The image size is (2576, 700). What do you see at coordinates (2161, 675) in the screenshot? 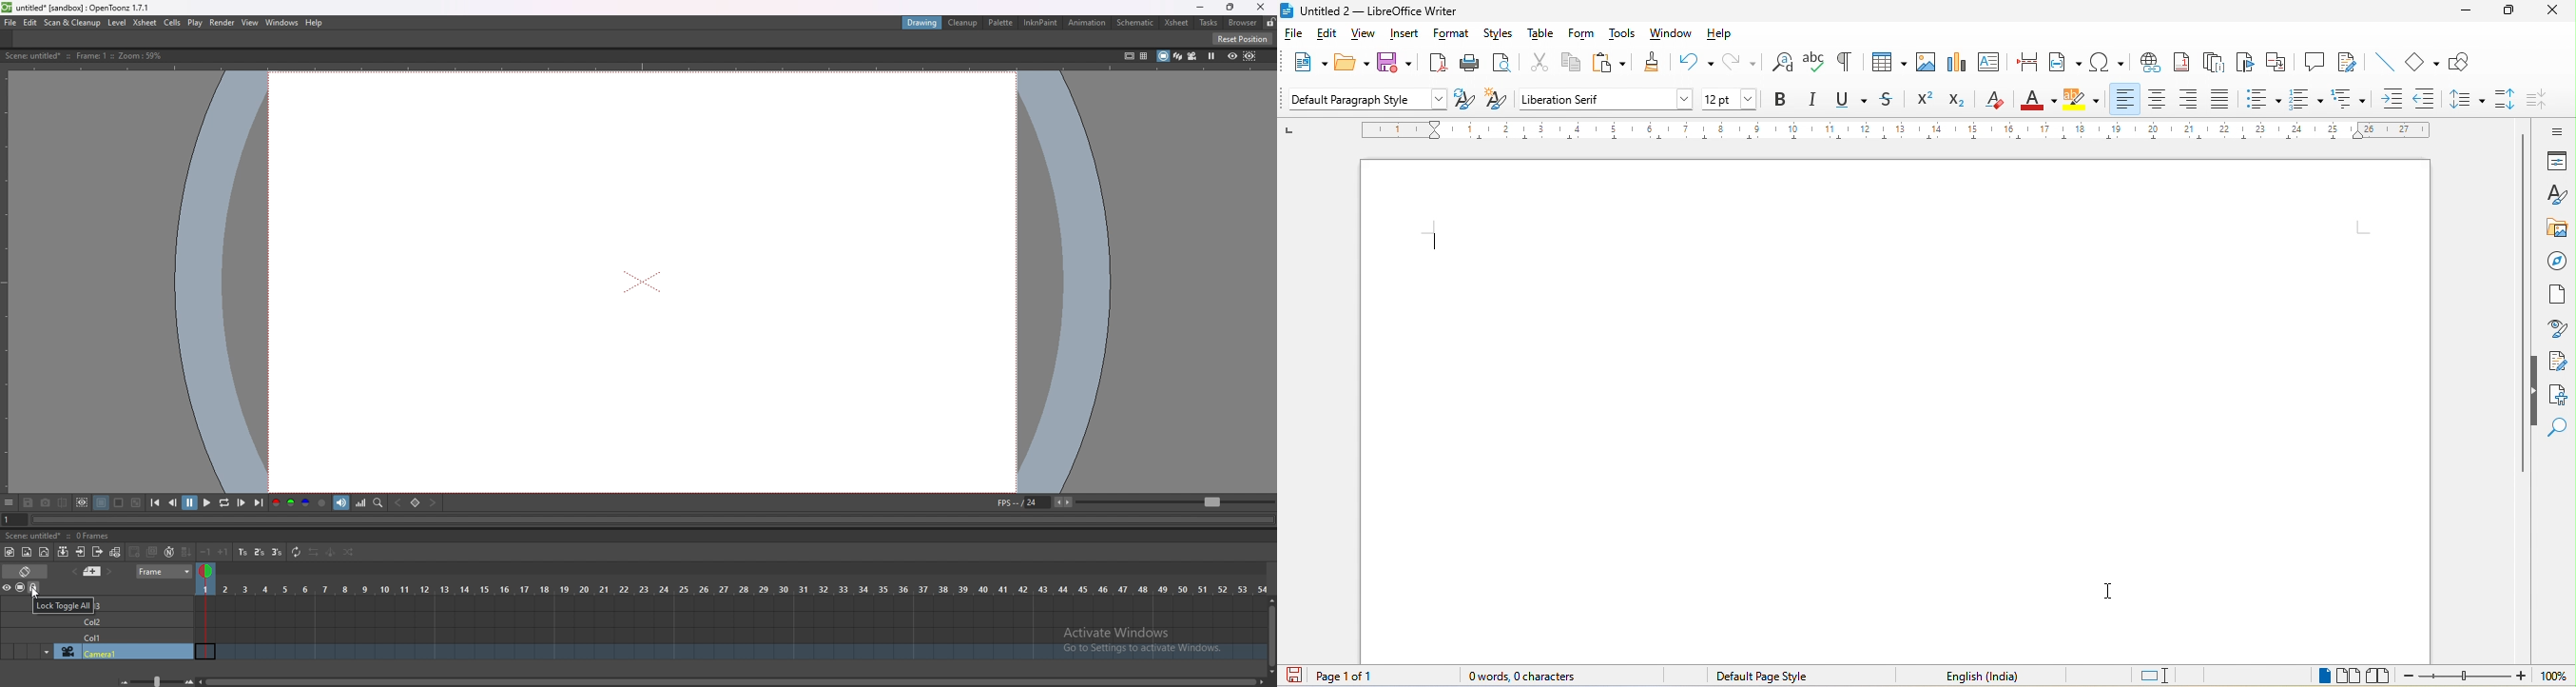
I see `standard selection` at bounding box center [2161, 675].